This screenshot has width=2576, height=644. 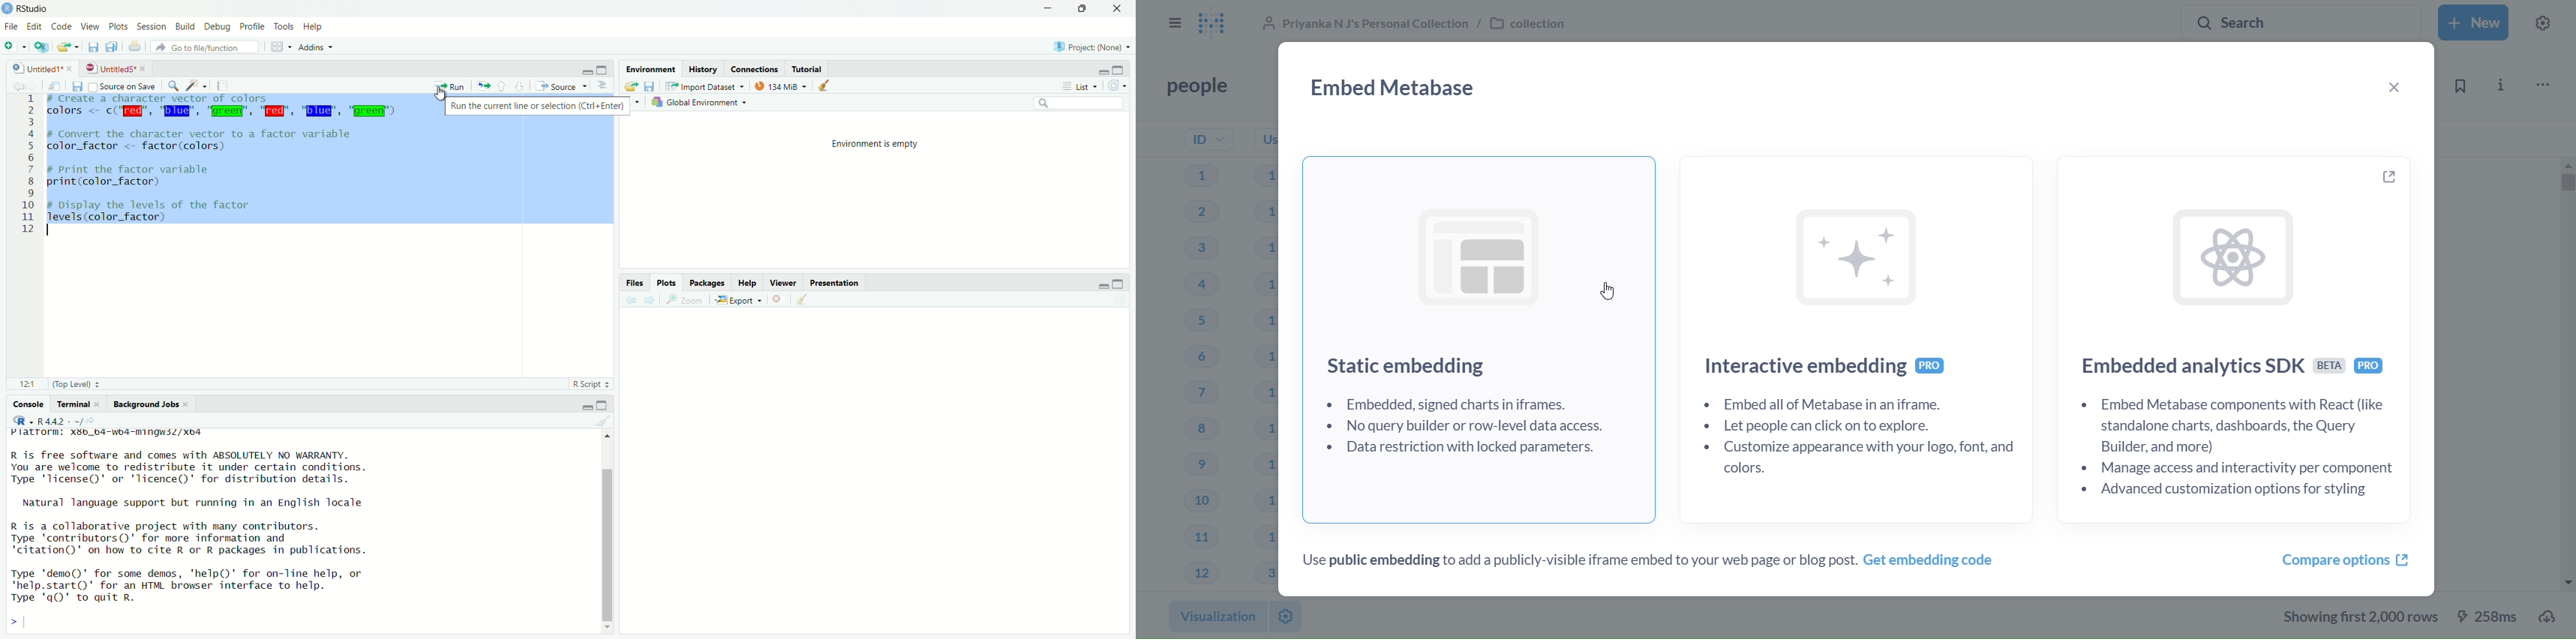 I want to click on minimize, so click(x=1049, y=7).